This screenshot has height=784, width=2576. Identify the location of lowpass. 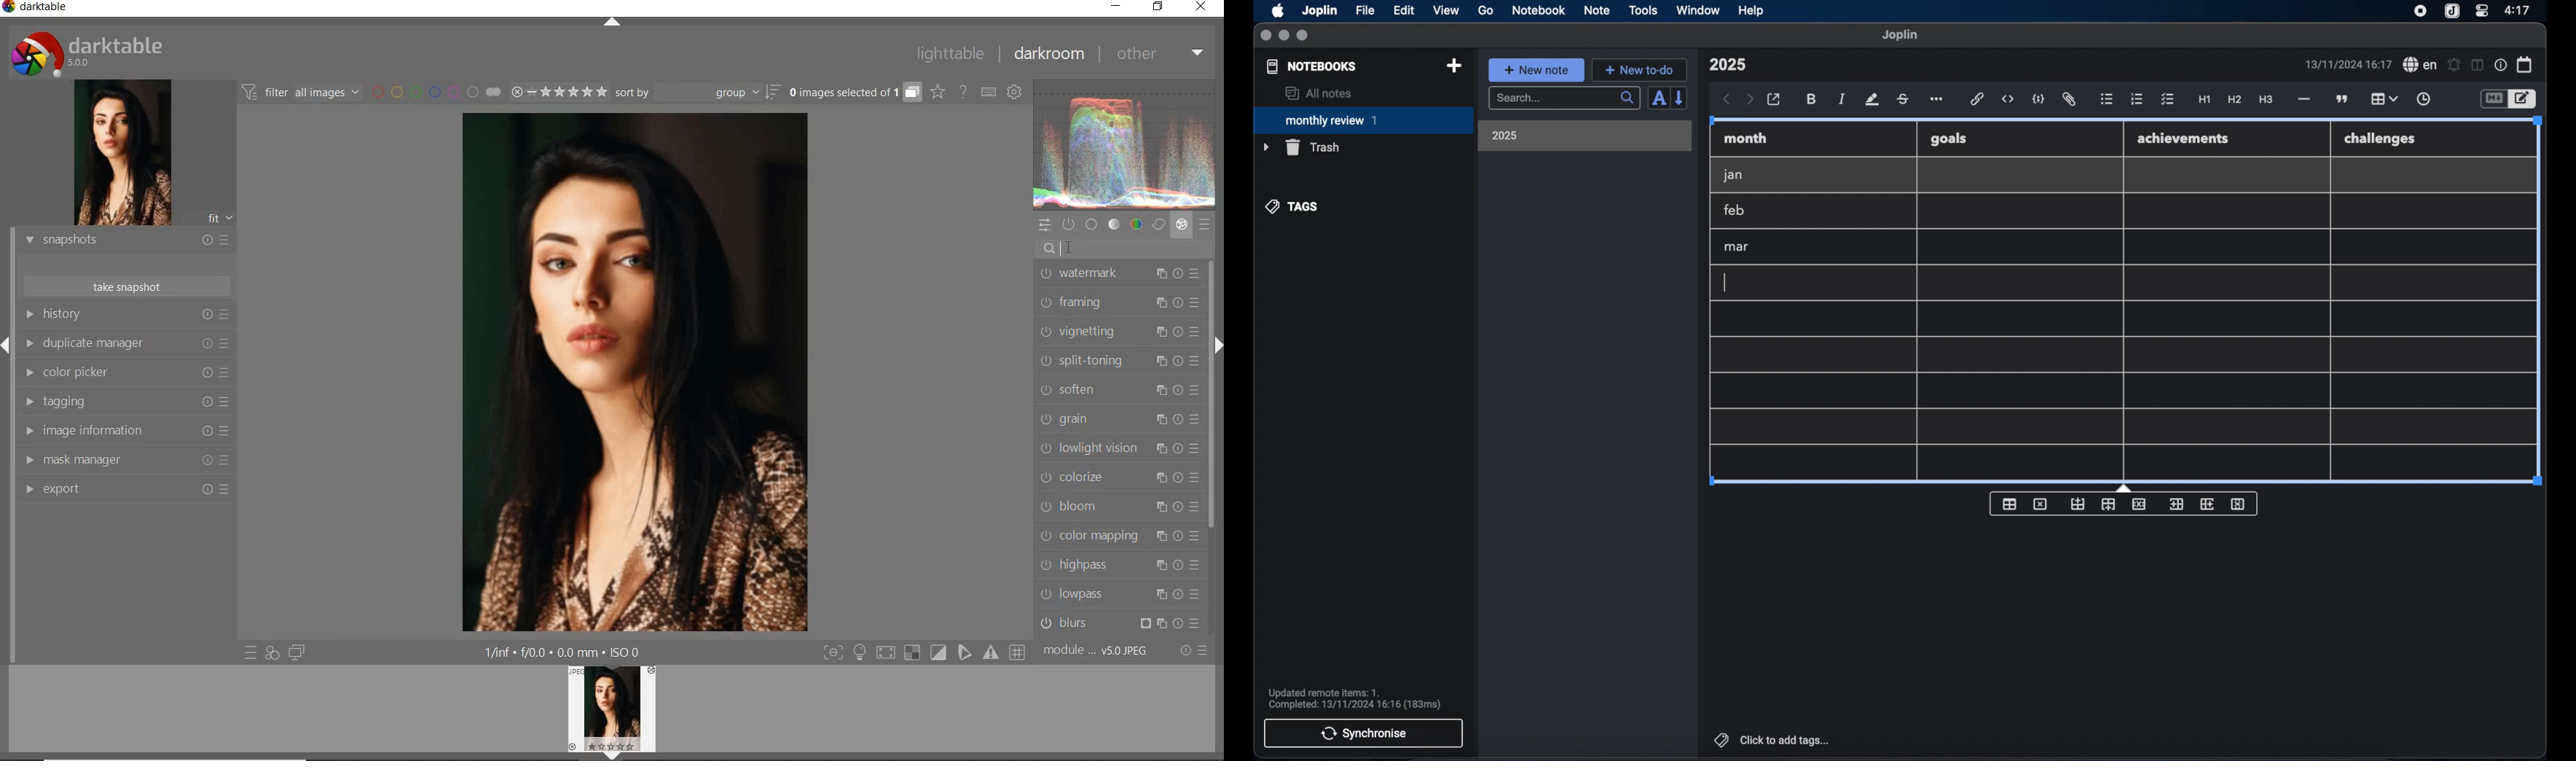
(1120, 593).